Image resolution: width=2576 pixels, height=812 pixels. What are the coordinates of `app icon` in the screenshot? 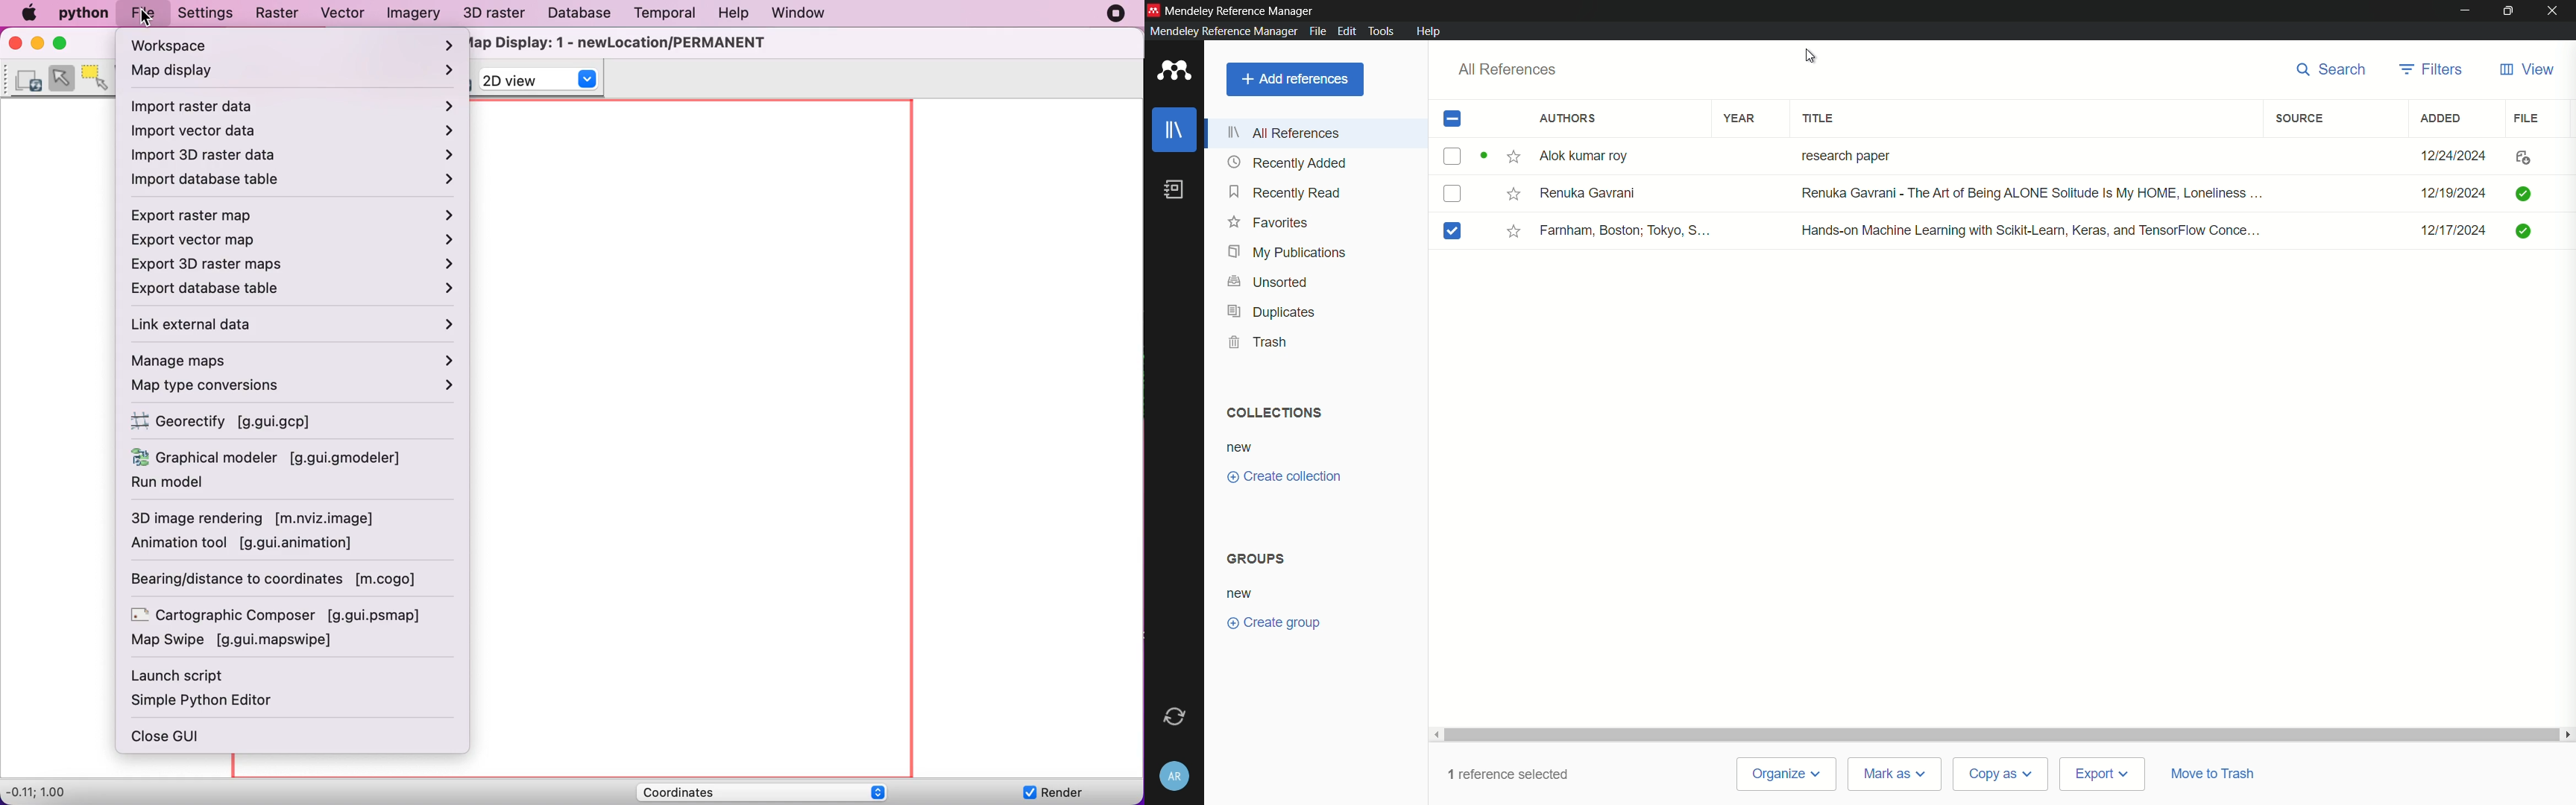 It's located at (1153, 10).